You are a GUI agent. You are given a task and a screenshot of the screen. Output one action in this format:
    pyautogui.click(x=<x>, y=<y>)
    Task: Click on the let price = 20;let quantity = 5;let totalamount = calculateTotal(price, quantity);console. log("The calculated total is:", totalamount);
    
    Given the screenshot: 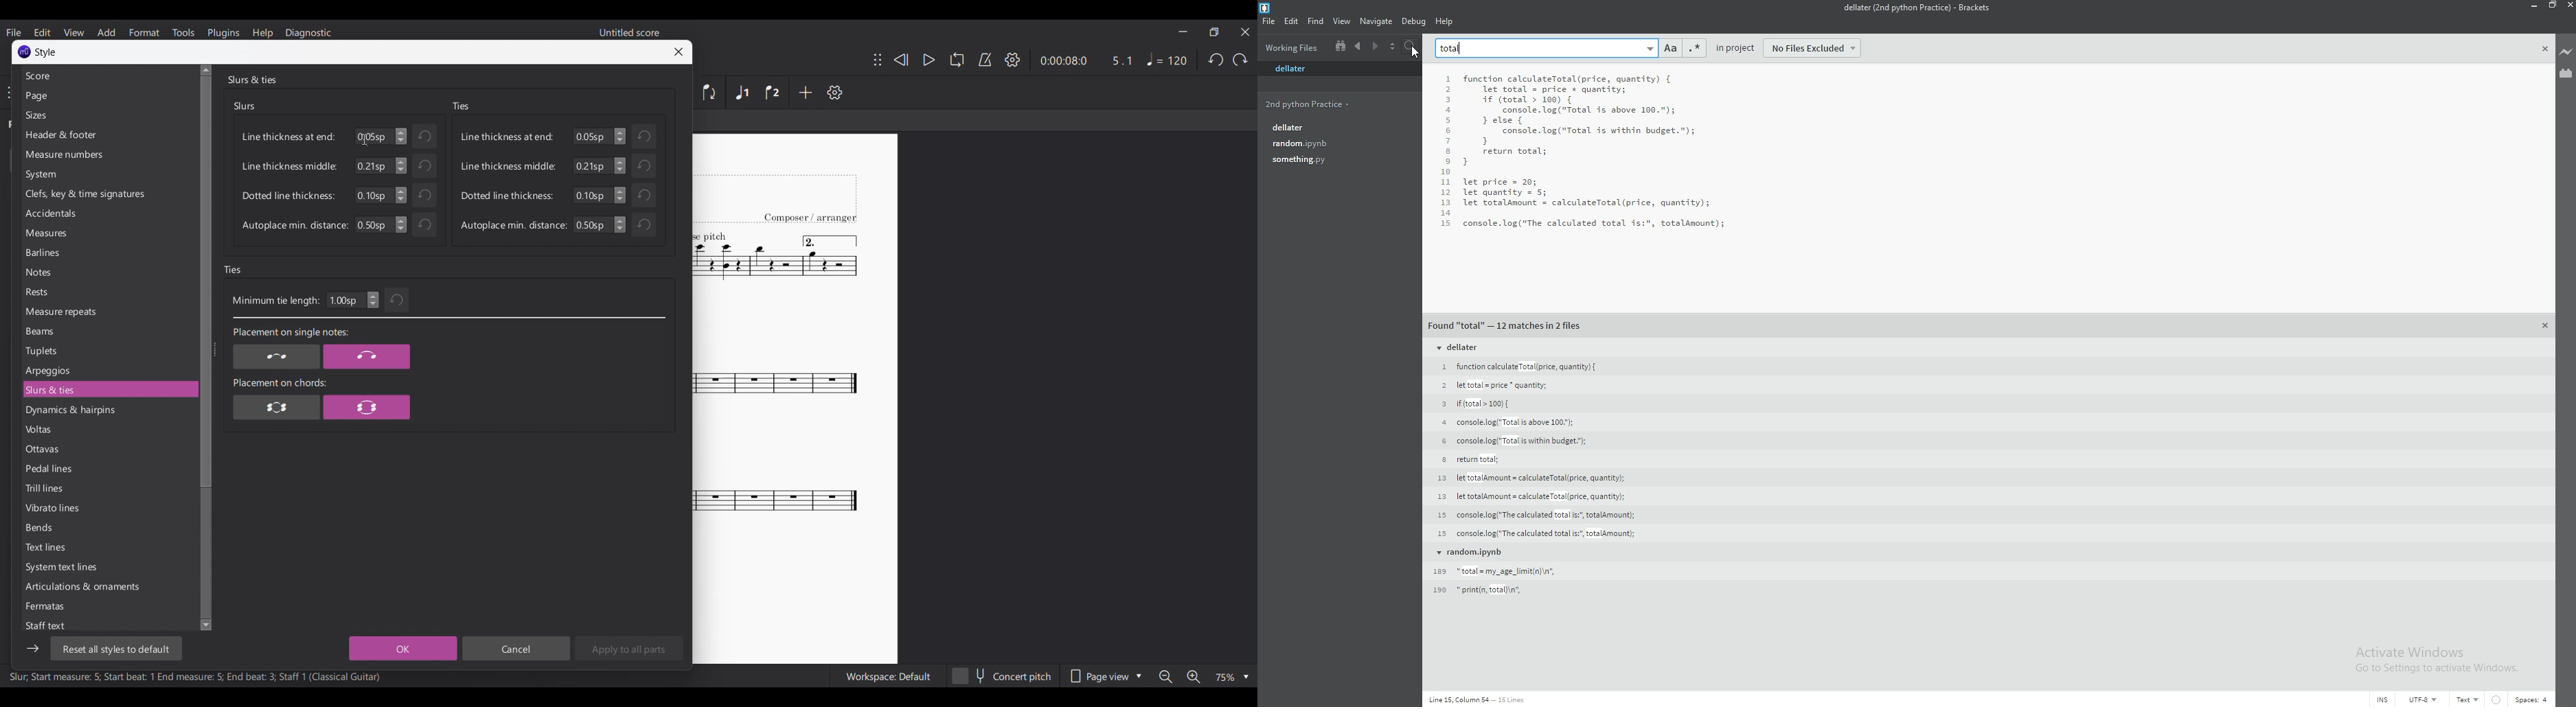 What is the action you would take?
    pyautogui.click(x=1593, y=202)
    